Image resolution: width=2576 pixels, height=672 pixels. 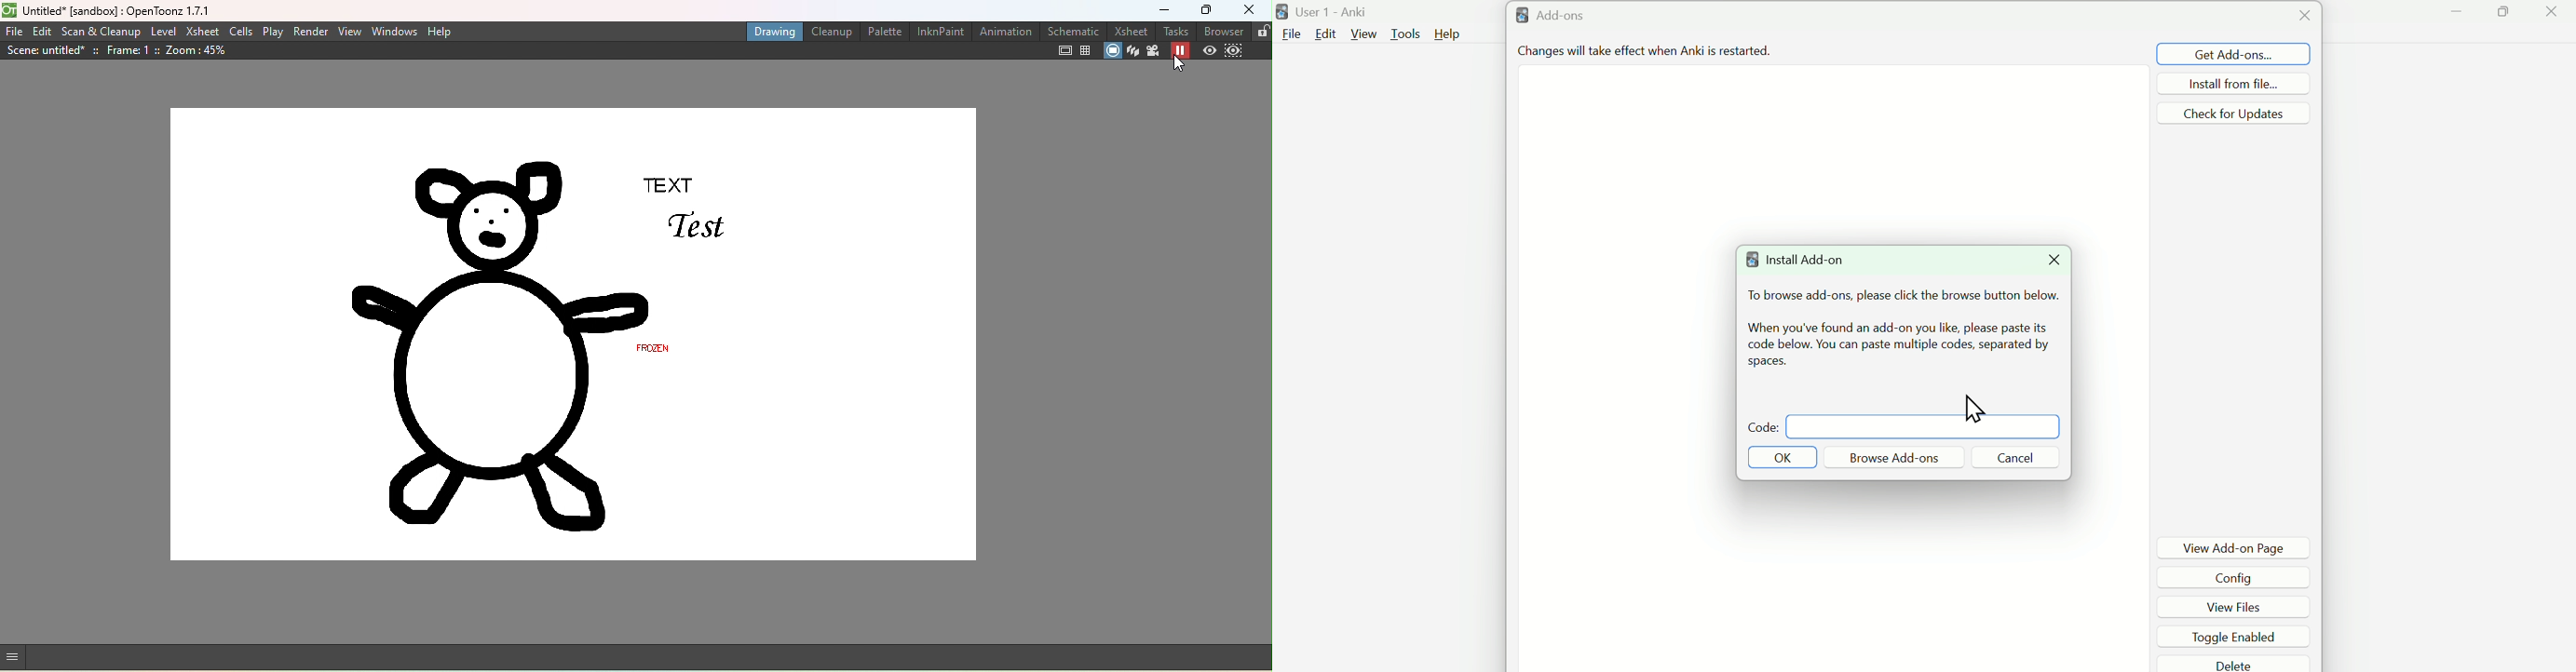 What do you see at coordinates (1804, 263) in the screenshot?
I see `install add on` at bounding box center [1804, 263].